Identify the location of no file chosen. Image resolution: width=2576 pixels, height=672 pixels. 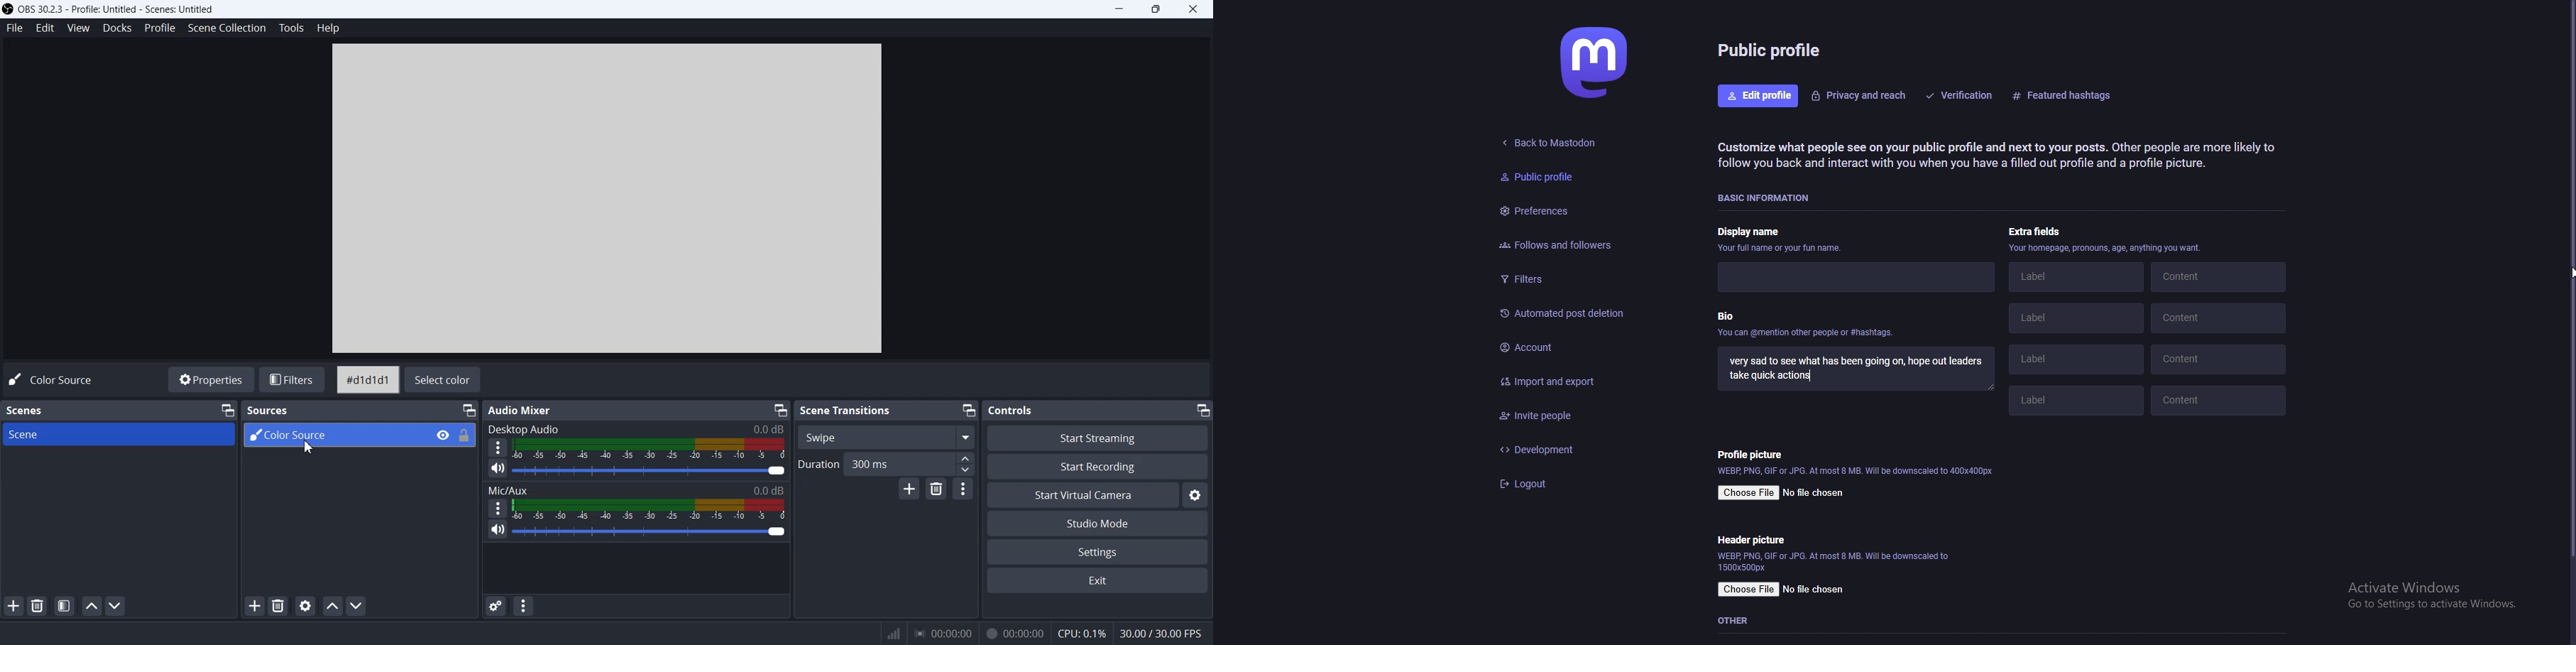
(1813, 494).